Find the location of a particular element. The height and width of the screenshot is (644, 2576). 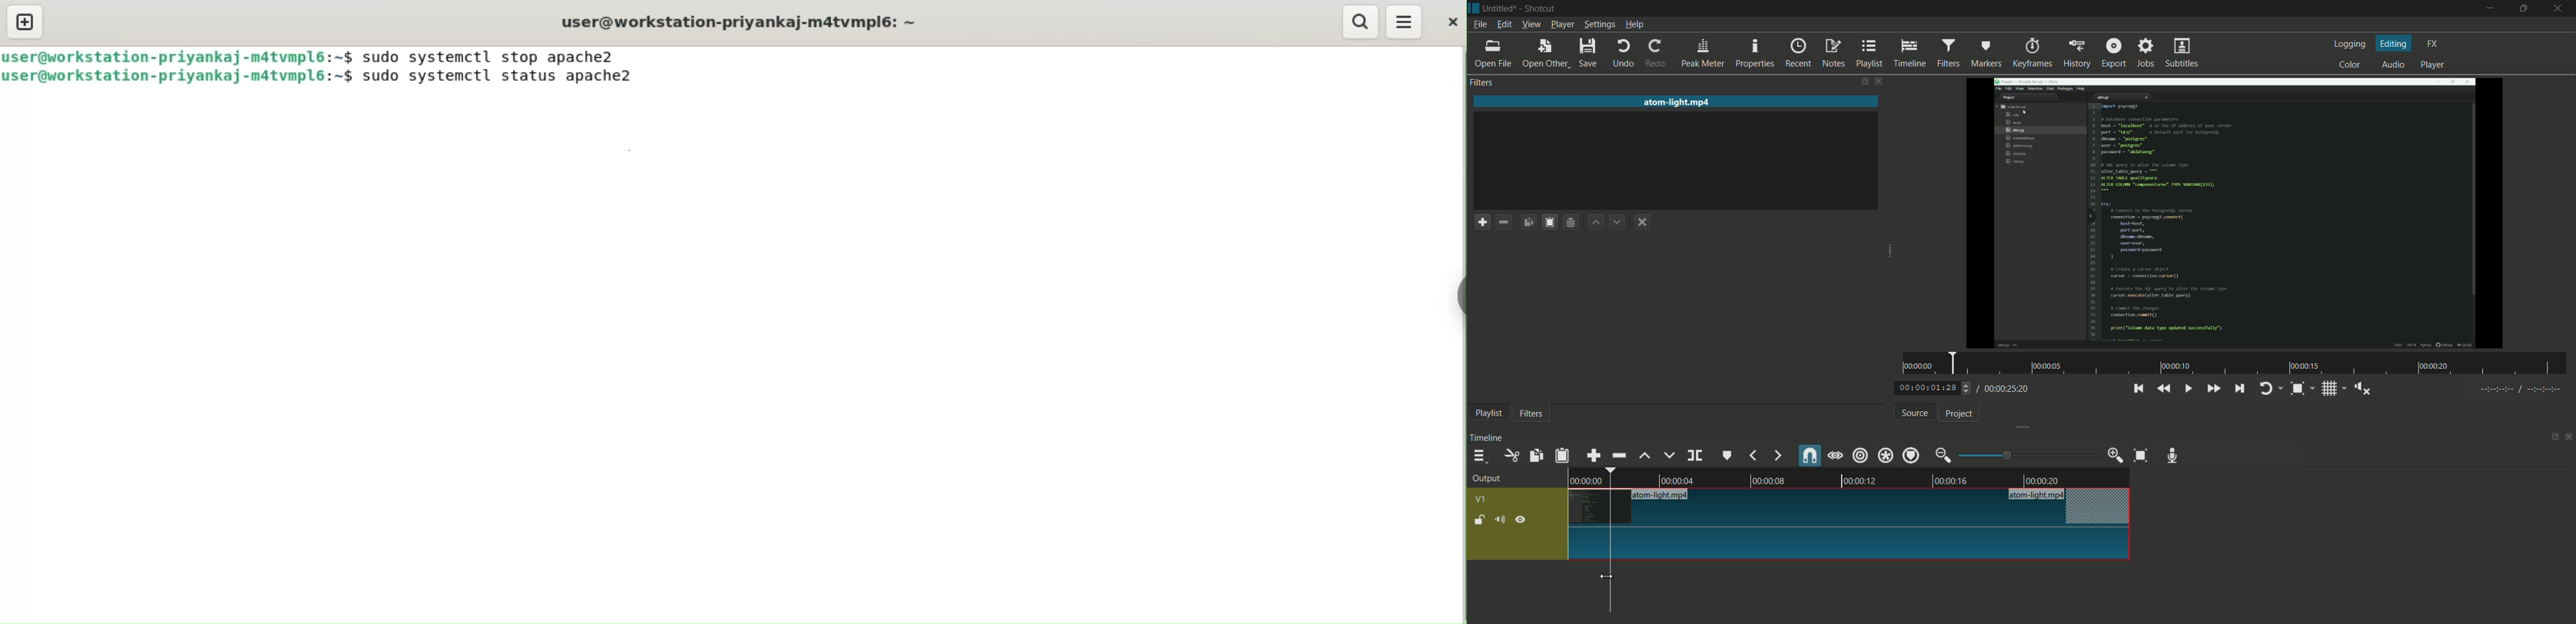

current time is located at coordinates (1932, 388).